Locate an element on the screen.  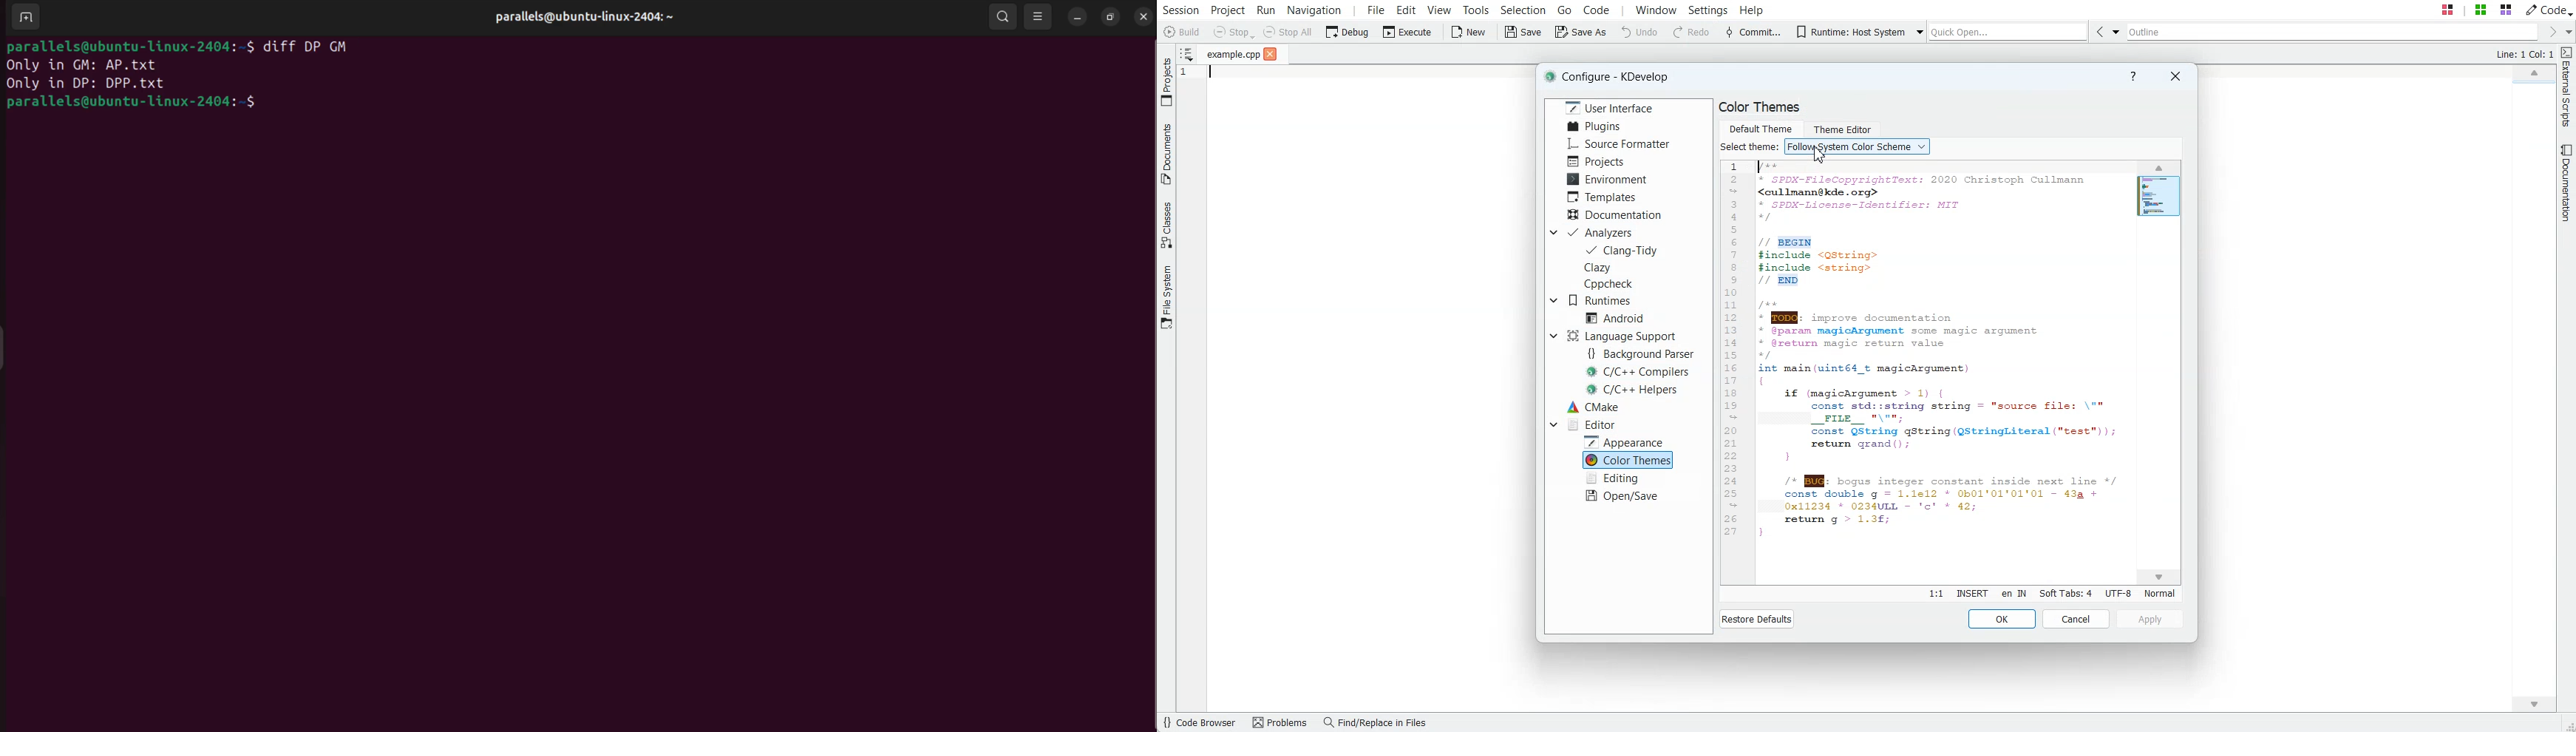
User Interface is located at coordinates (1606, 107).